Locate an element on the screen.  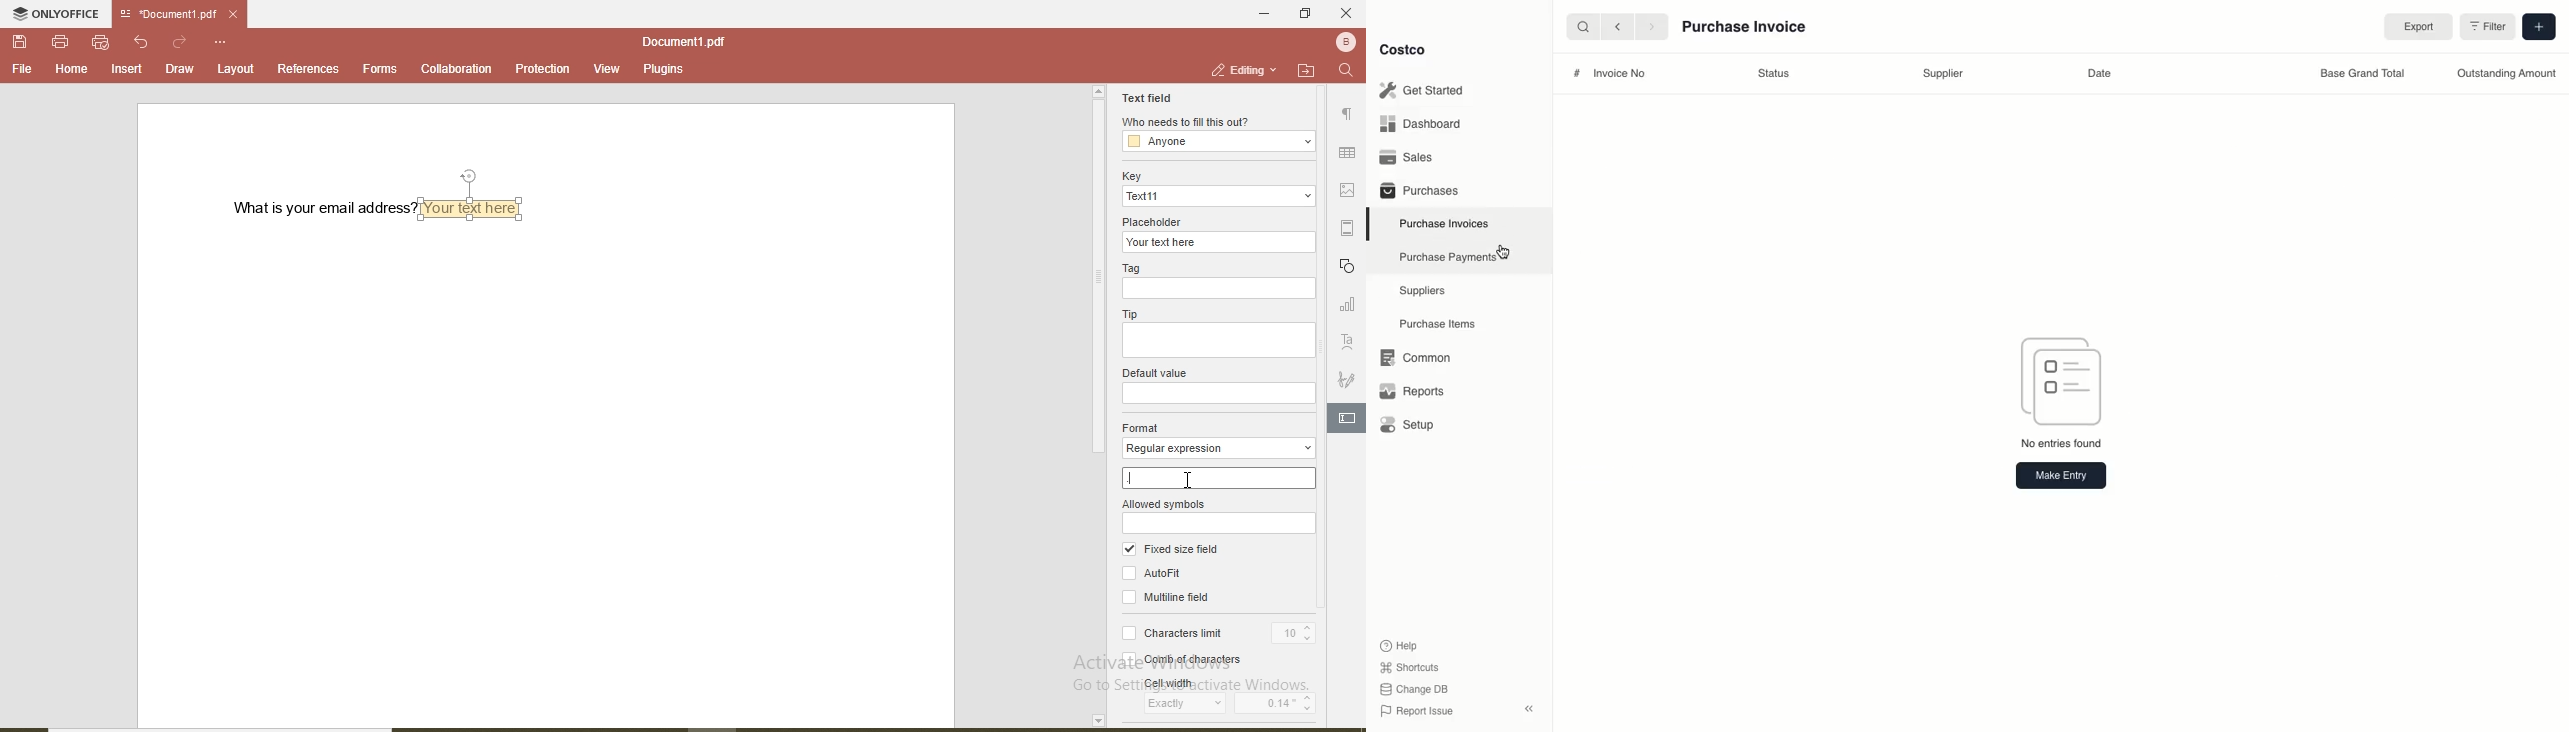
Setup is located at coordinates (1413, 426).